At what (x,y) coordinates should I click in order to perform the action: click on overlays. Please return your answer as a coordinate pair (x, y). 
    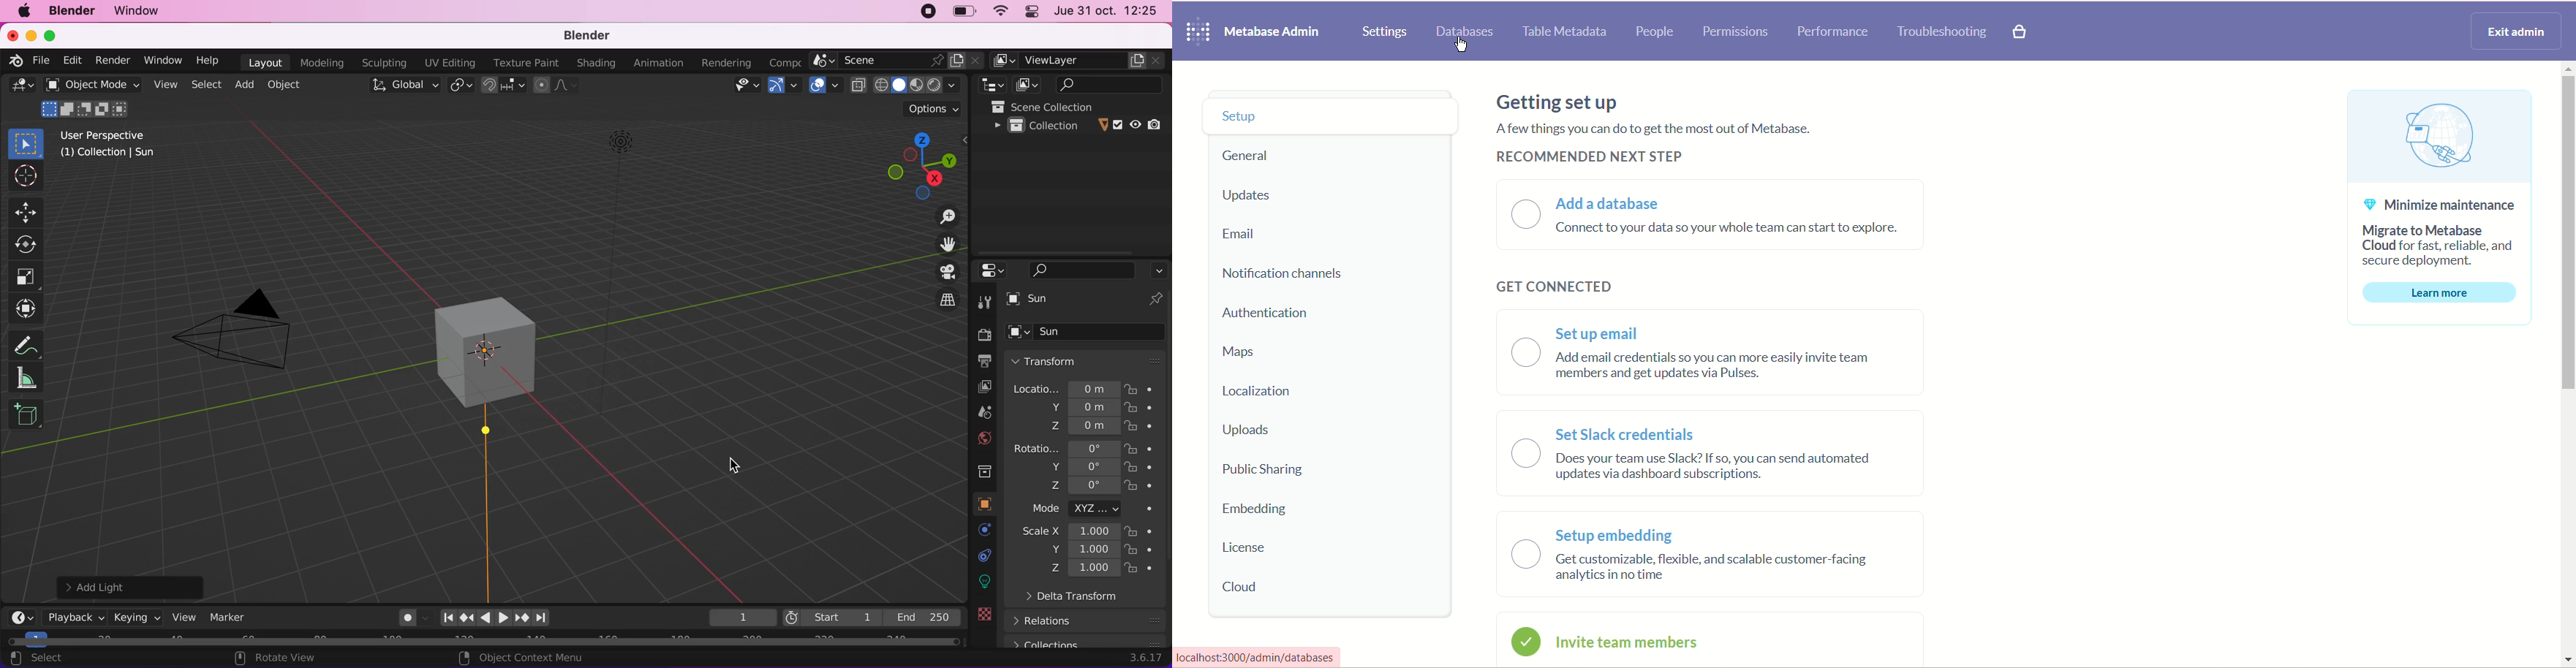
    Looking at the image, I should click on (825, 85).